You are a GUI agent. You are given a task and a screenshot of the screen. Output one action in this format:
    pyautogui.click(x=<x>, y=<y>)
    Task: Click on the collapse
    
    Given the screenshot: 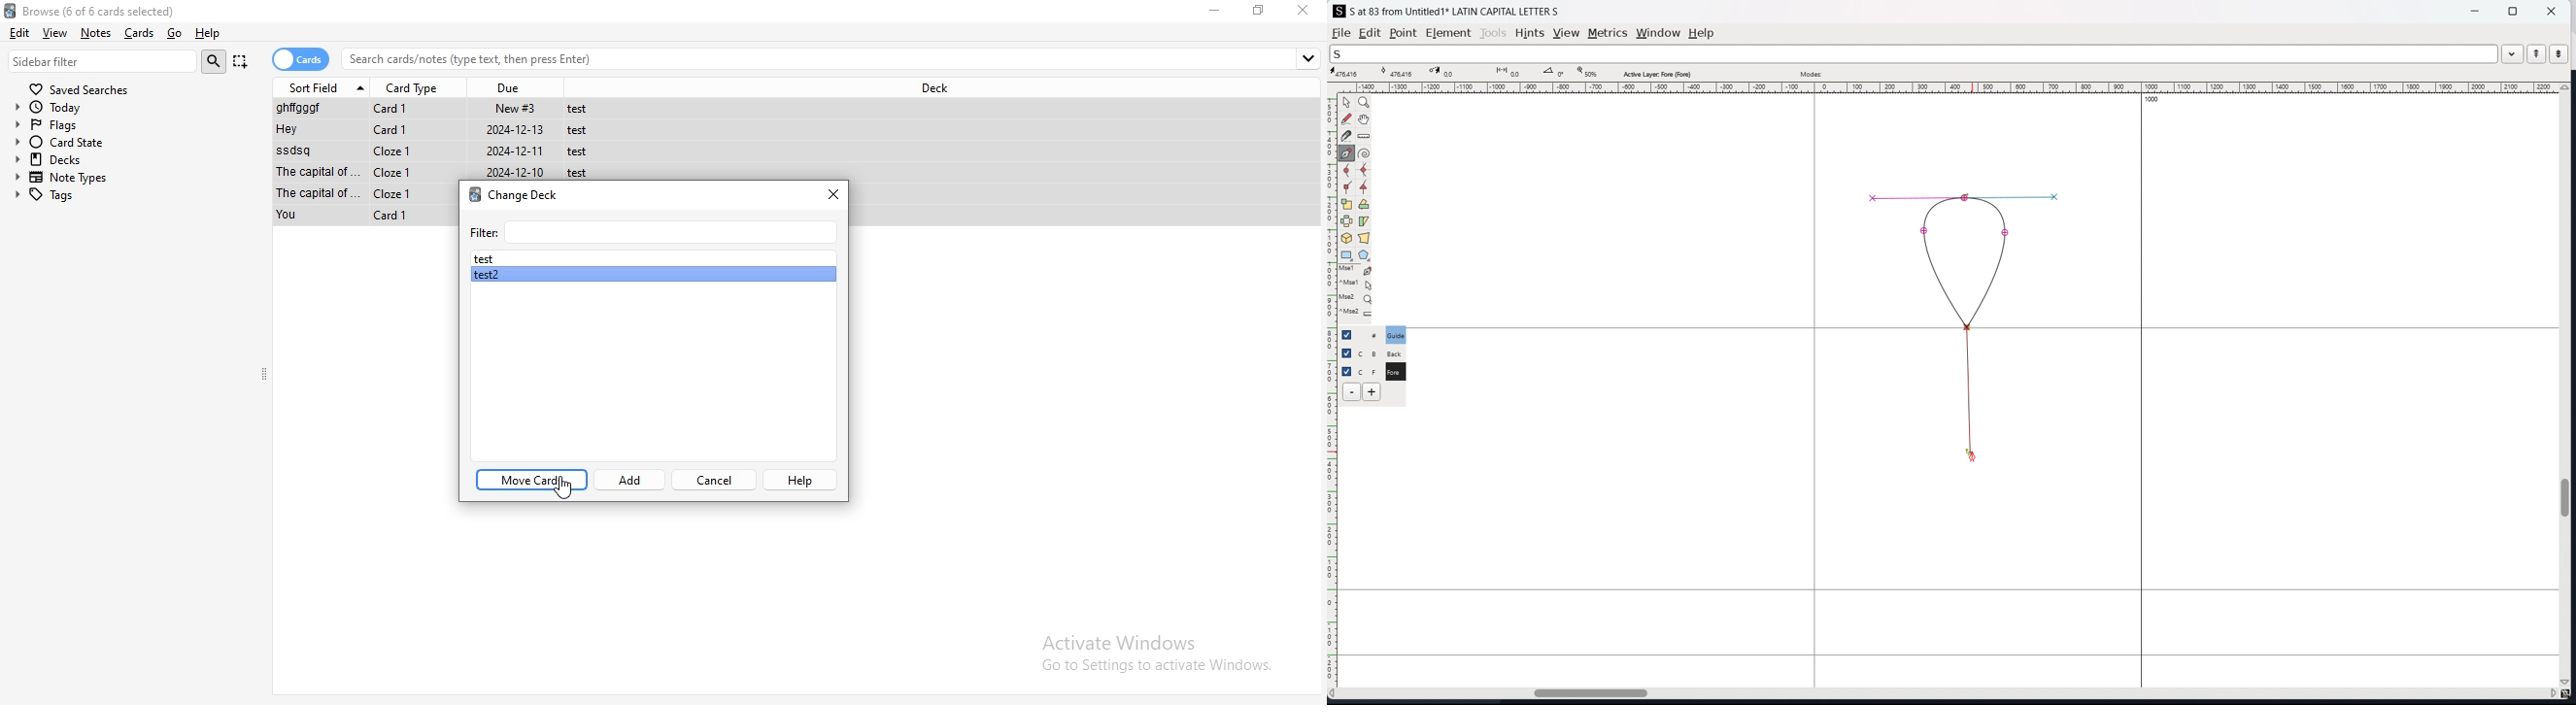 What is the action you would take?
    pyautogui.click(x=265, y=376)
    